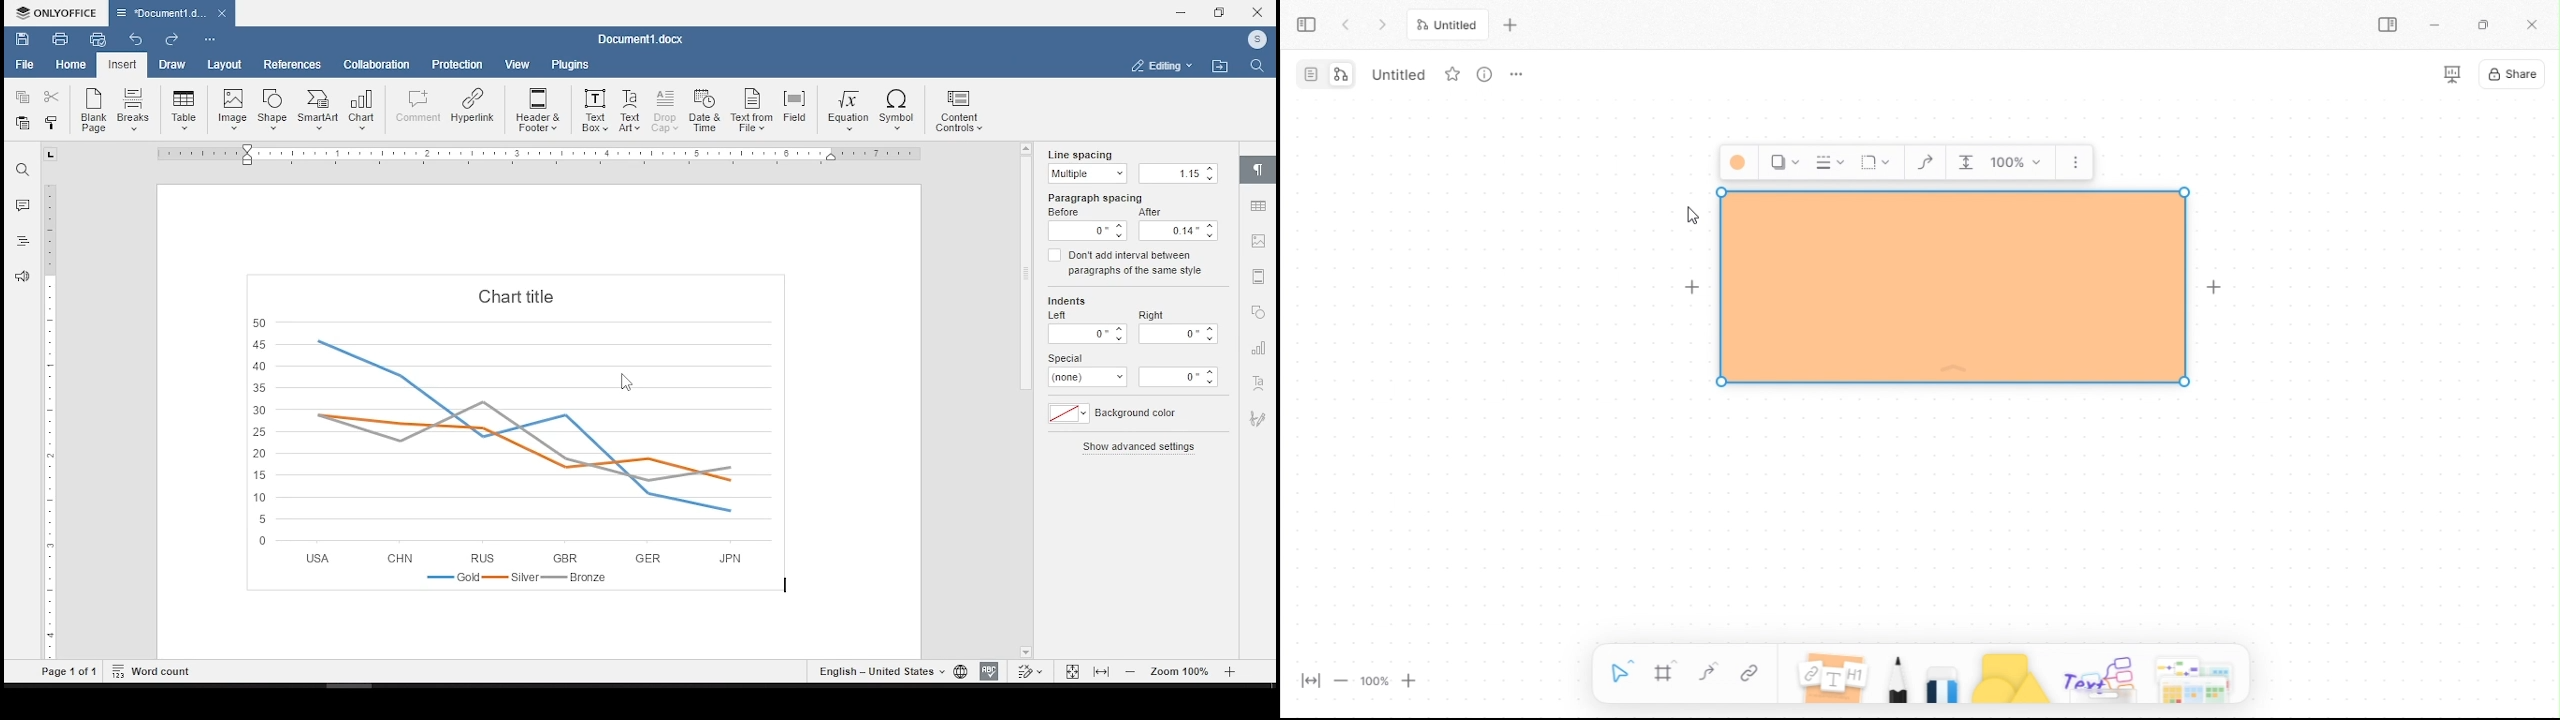 Image resolution: width=2576 pixels, height=728 pixels. Describe the element at coordinates (50, 422) in the screenshot. I see `scrollbar` at that location.